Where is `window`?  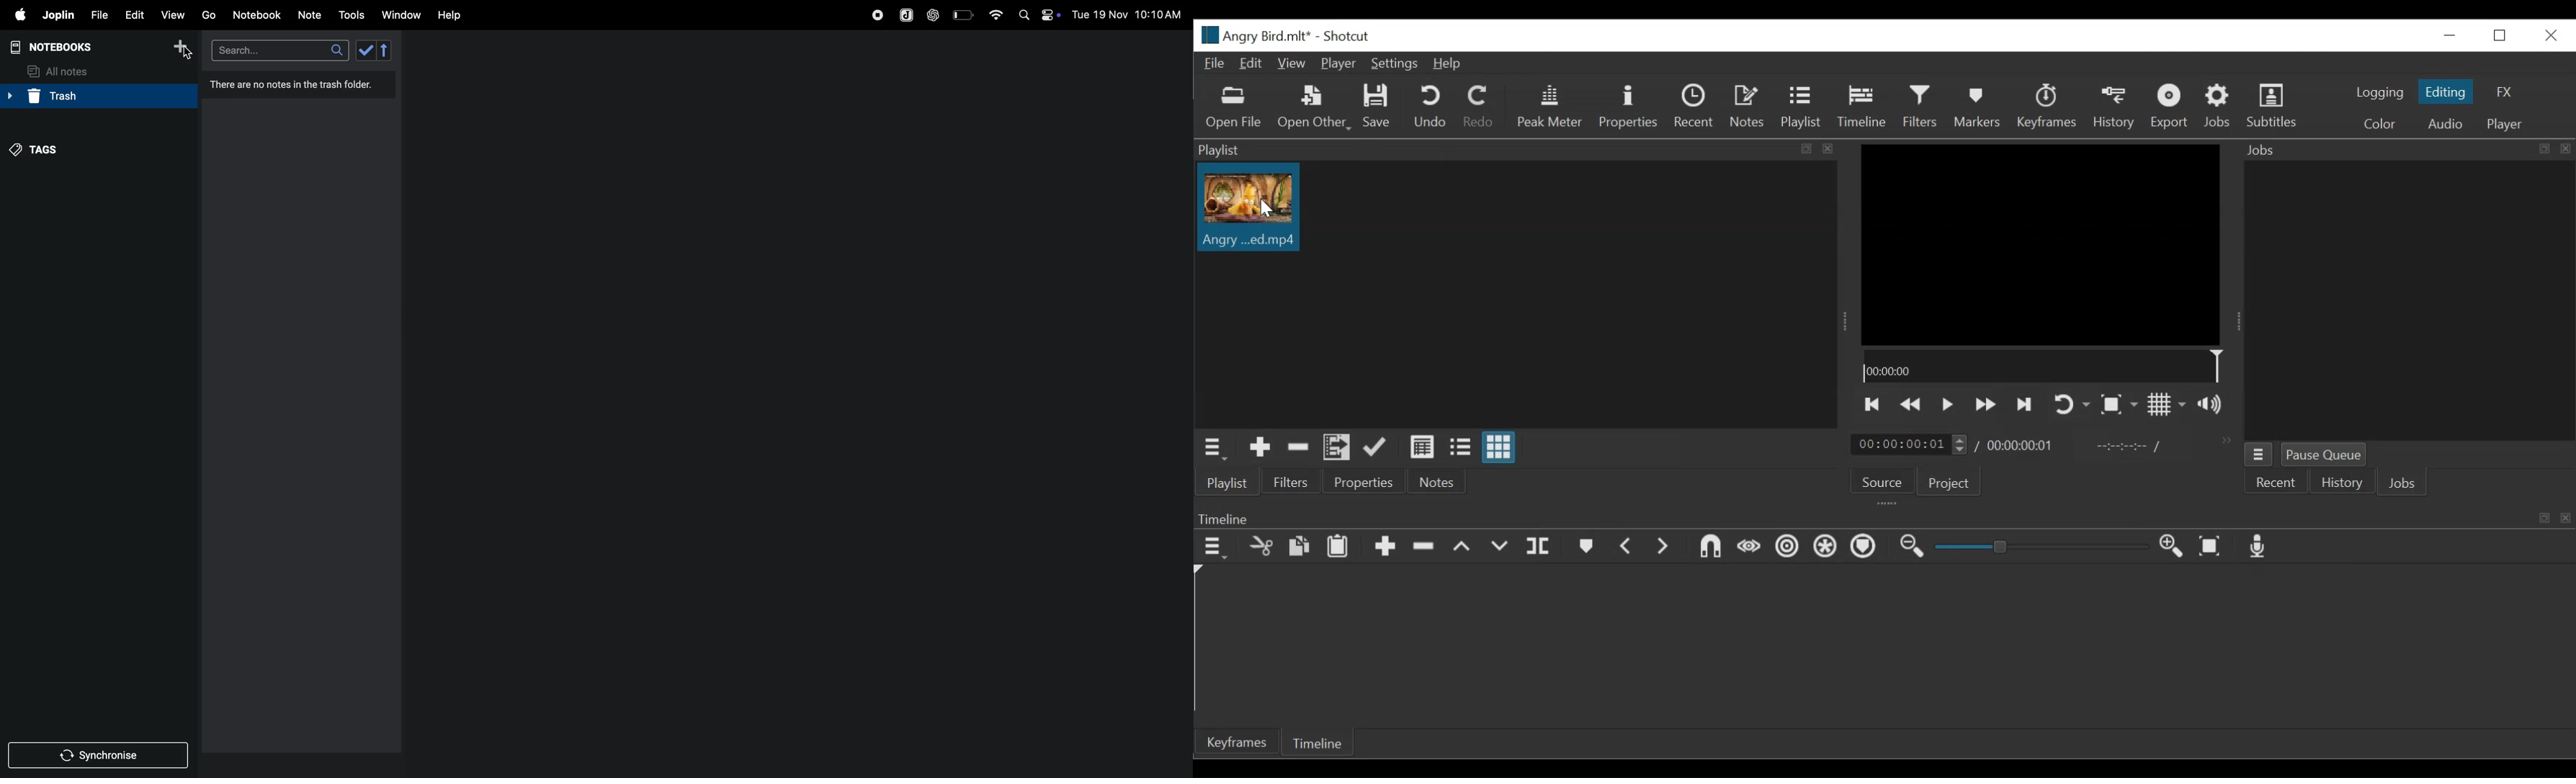
window is located at coordinates (401, 15).